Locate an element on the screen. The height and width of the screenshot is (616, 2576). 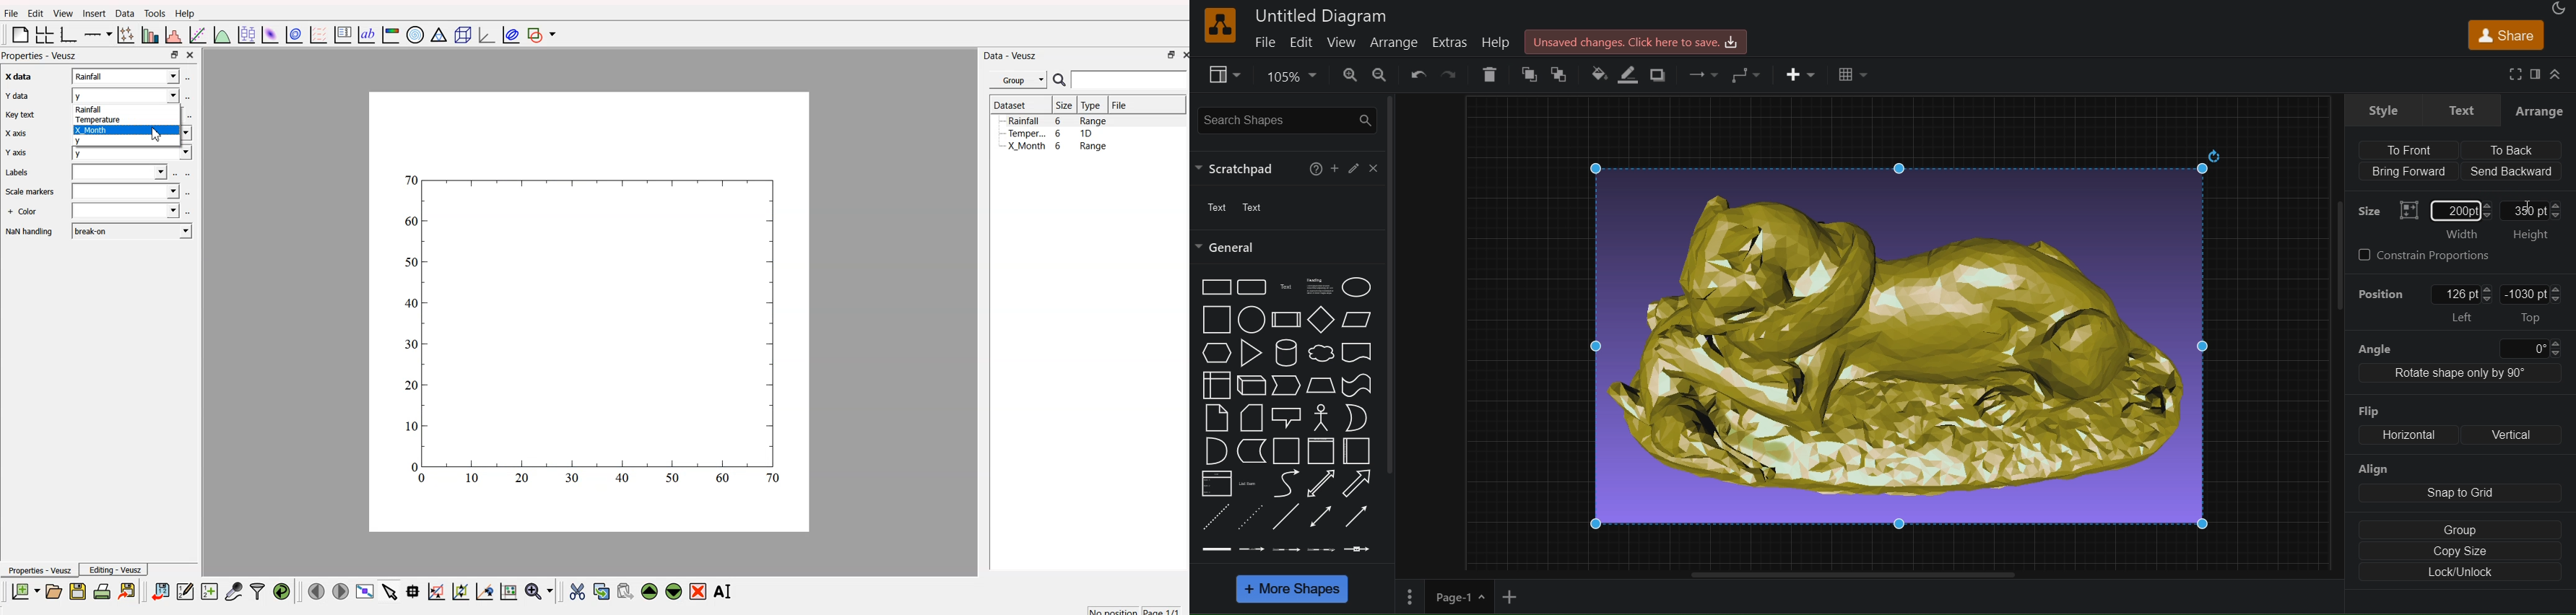
cursor is located at coordinates (2529, 209).